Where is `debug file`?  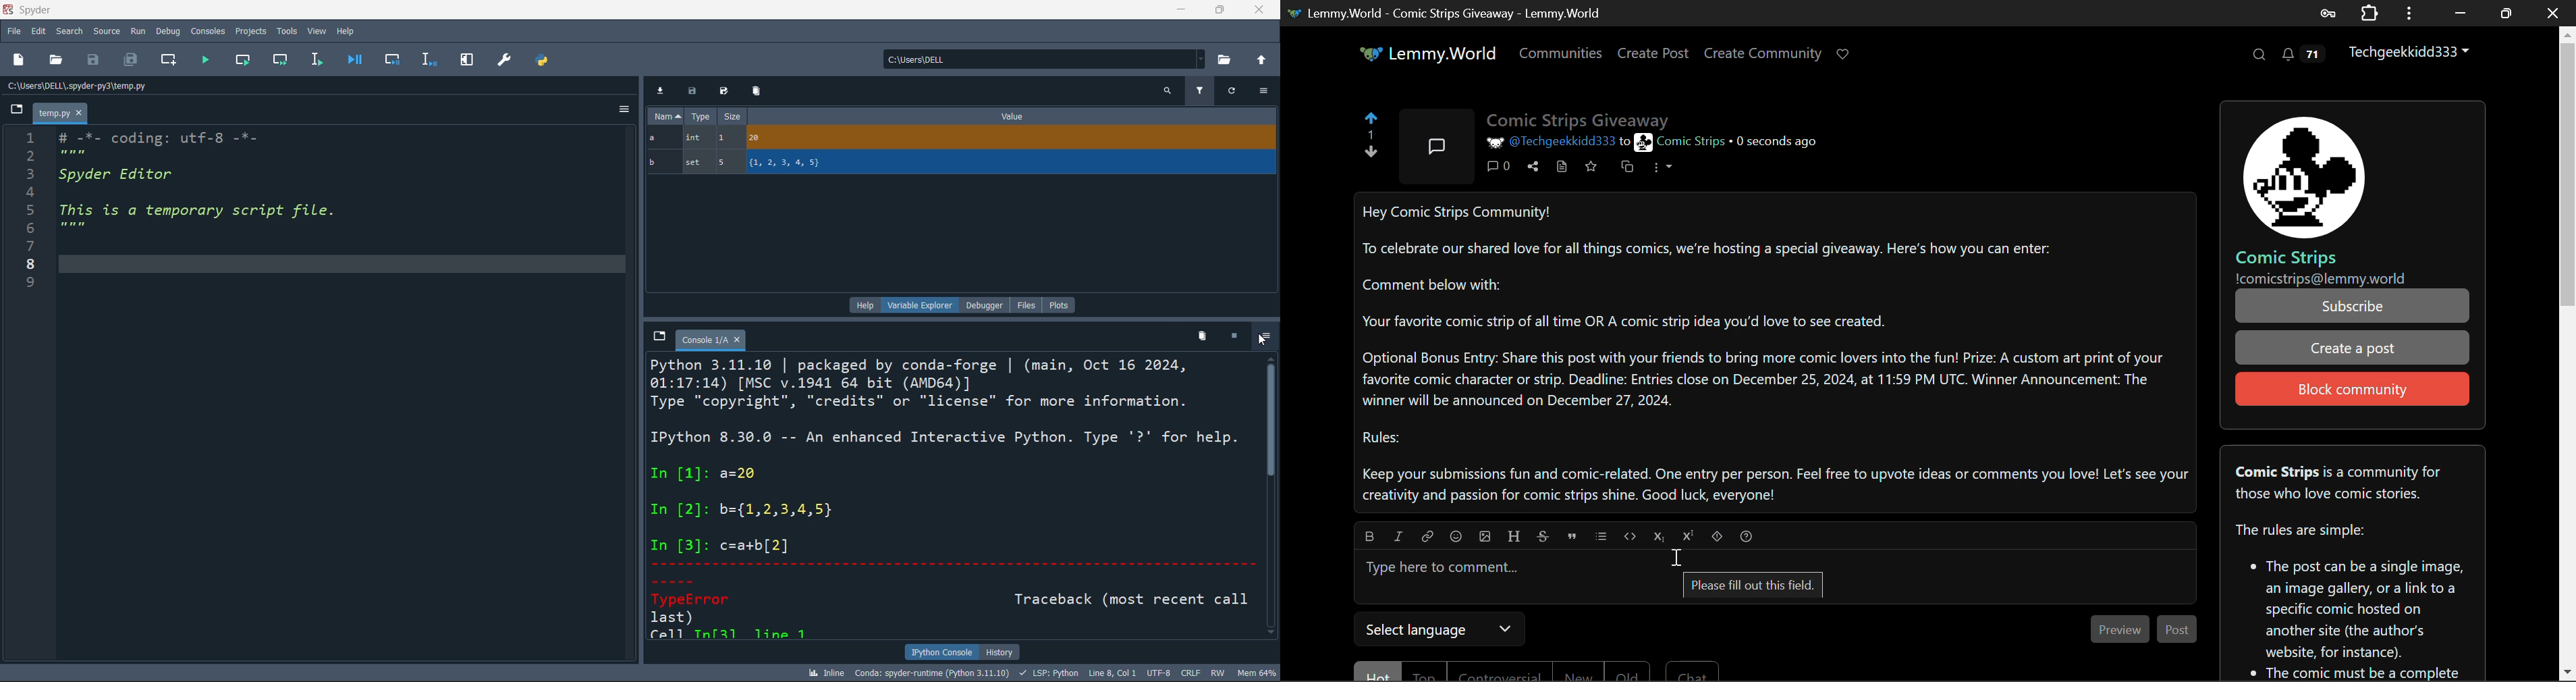 debug file is located at coordinates (354, 59).